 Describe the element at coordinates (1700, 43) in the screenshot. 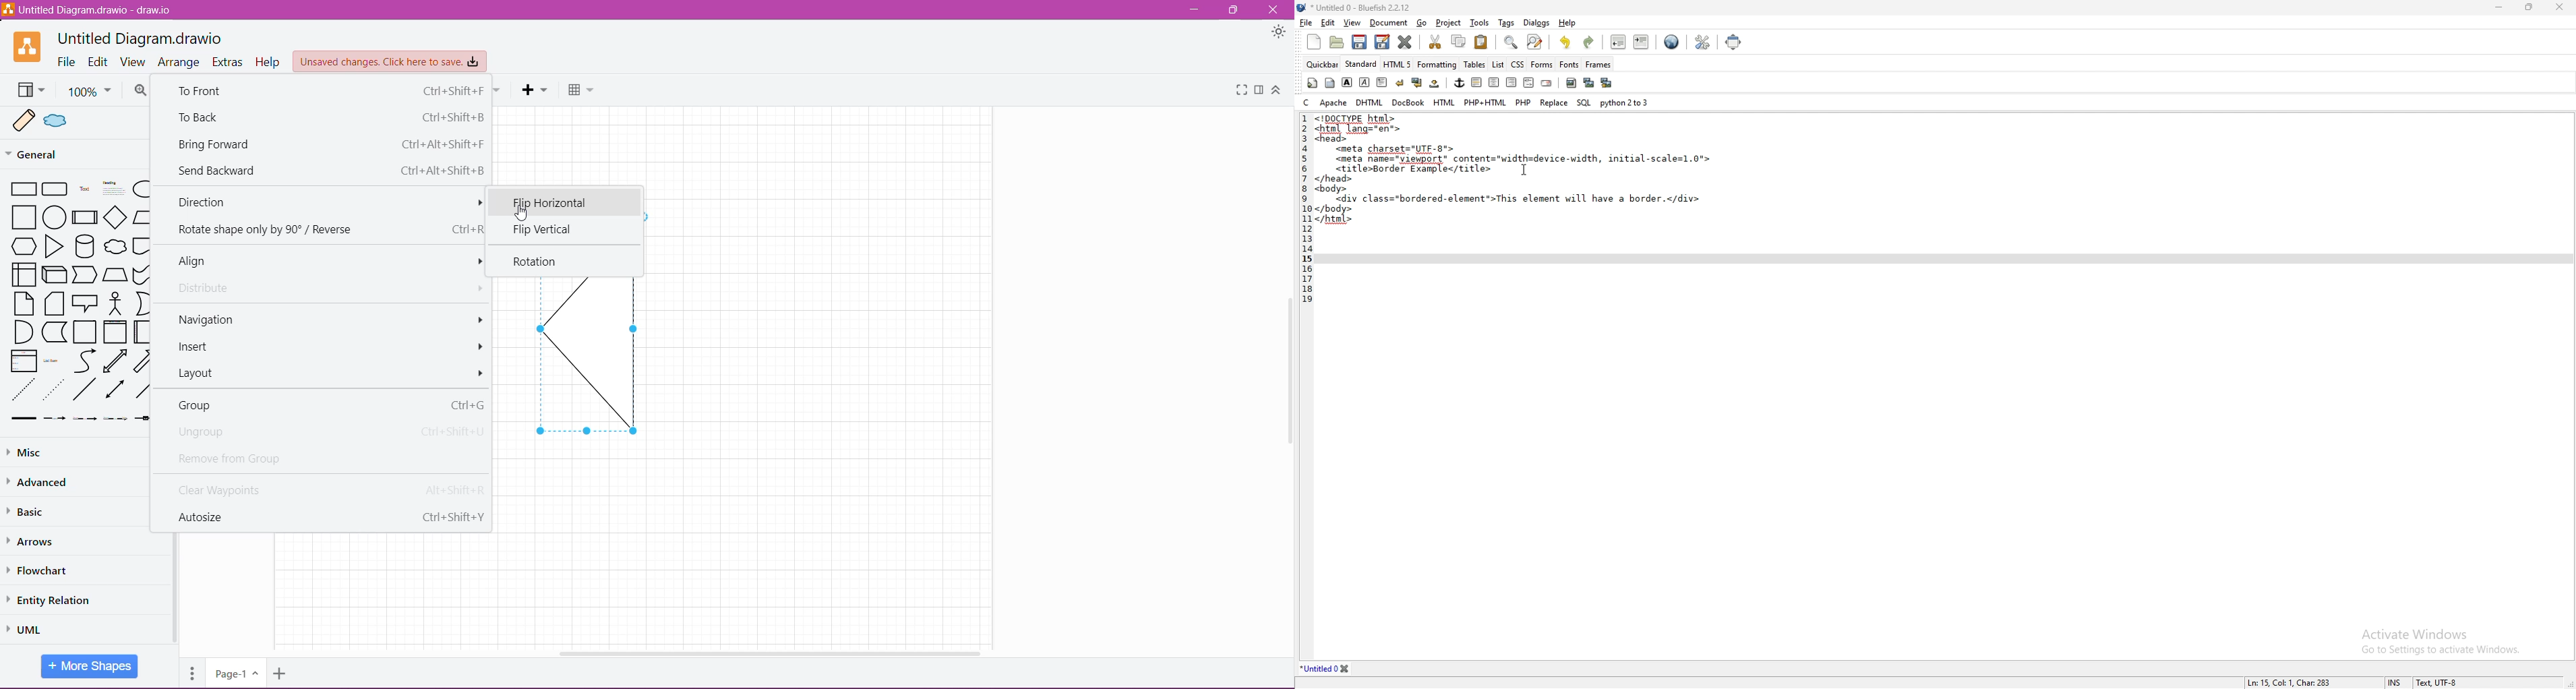

I see `edit preference` at that location.